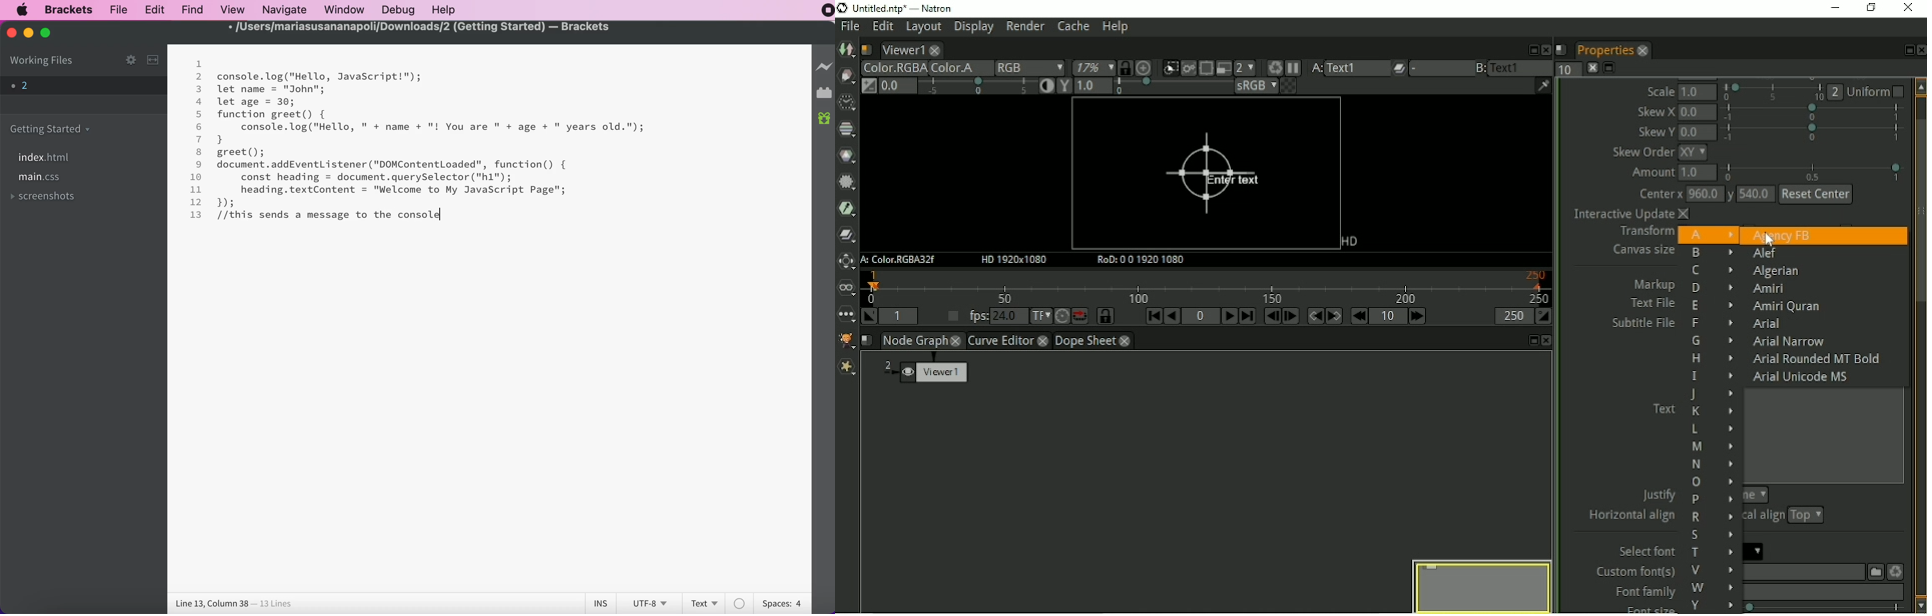  I want to click on extension manager, so click(825, 93).